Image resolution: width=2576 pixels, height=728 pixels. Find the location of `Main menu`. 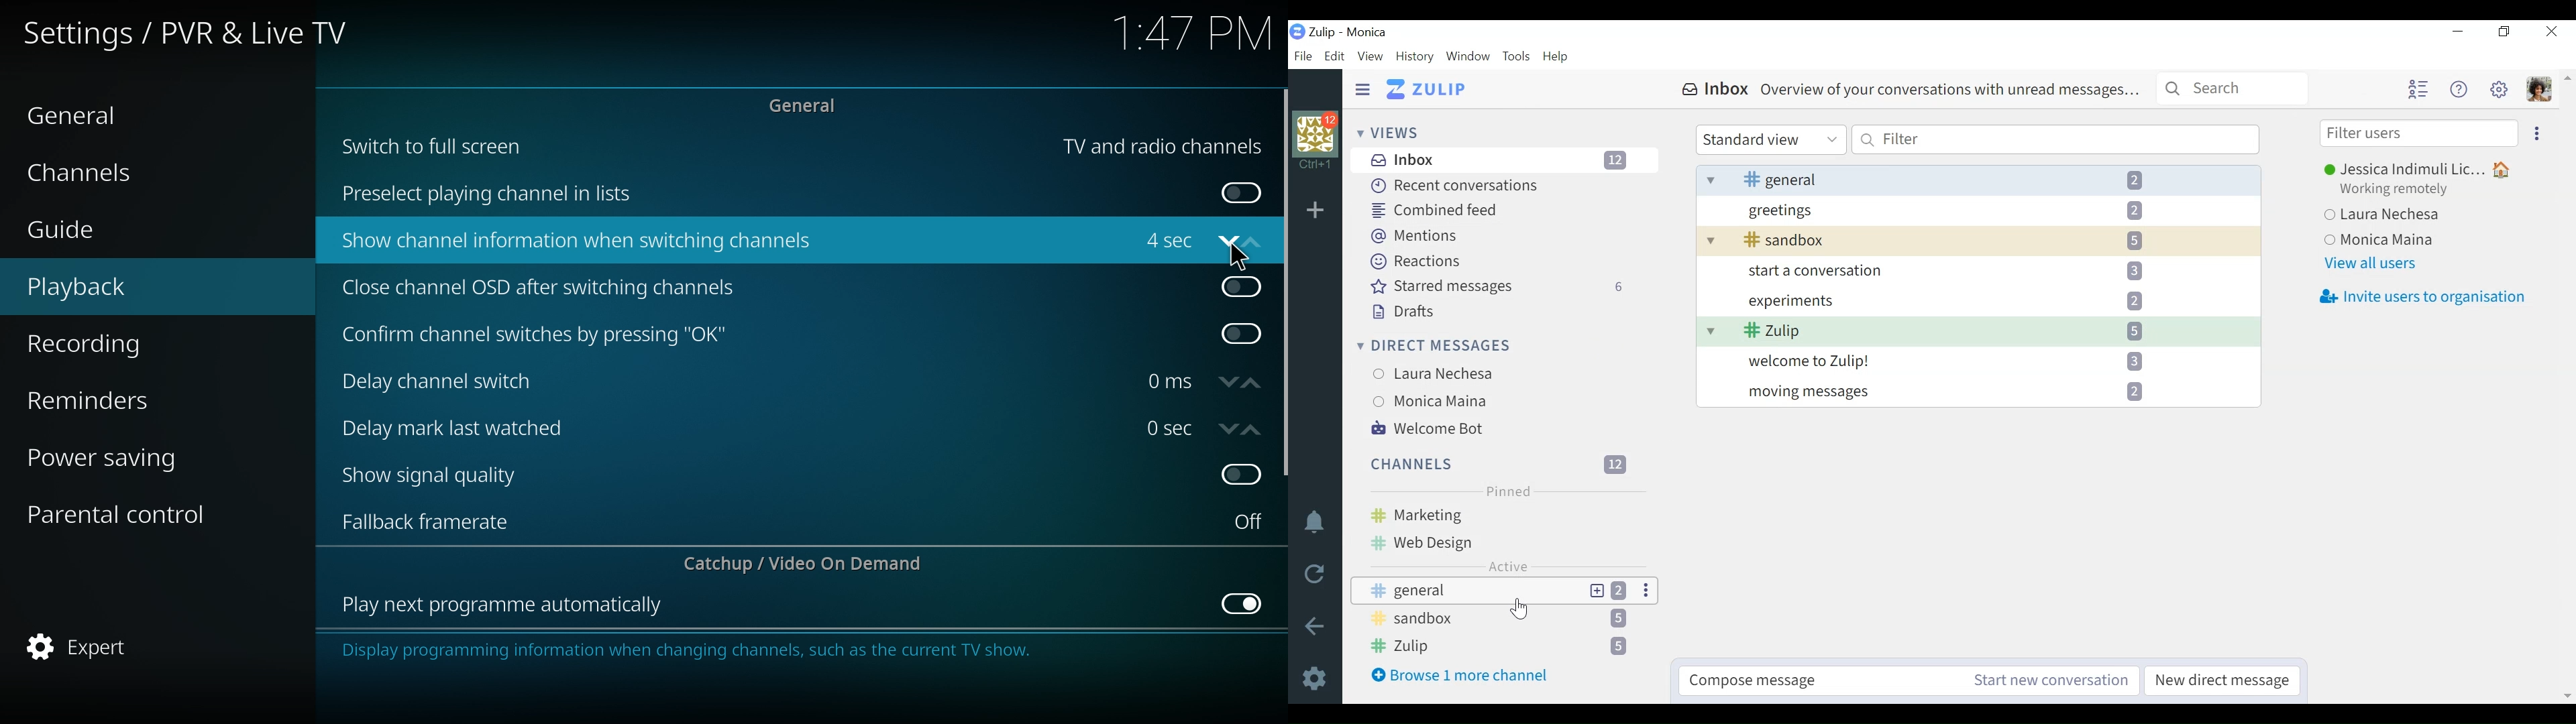

Main menu is located at coordinates (2498, 88).